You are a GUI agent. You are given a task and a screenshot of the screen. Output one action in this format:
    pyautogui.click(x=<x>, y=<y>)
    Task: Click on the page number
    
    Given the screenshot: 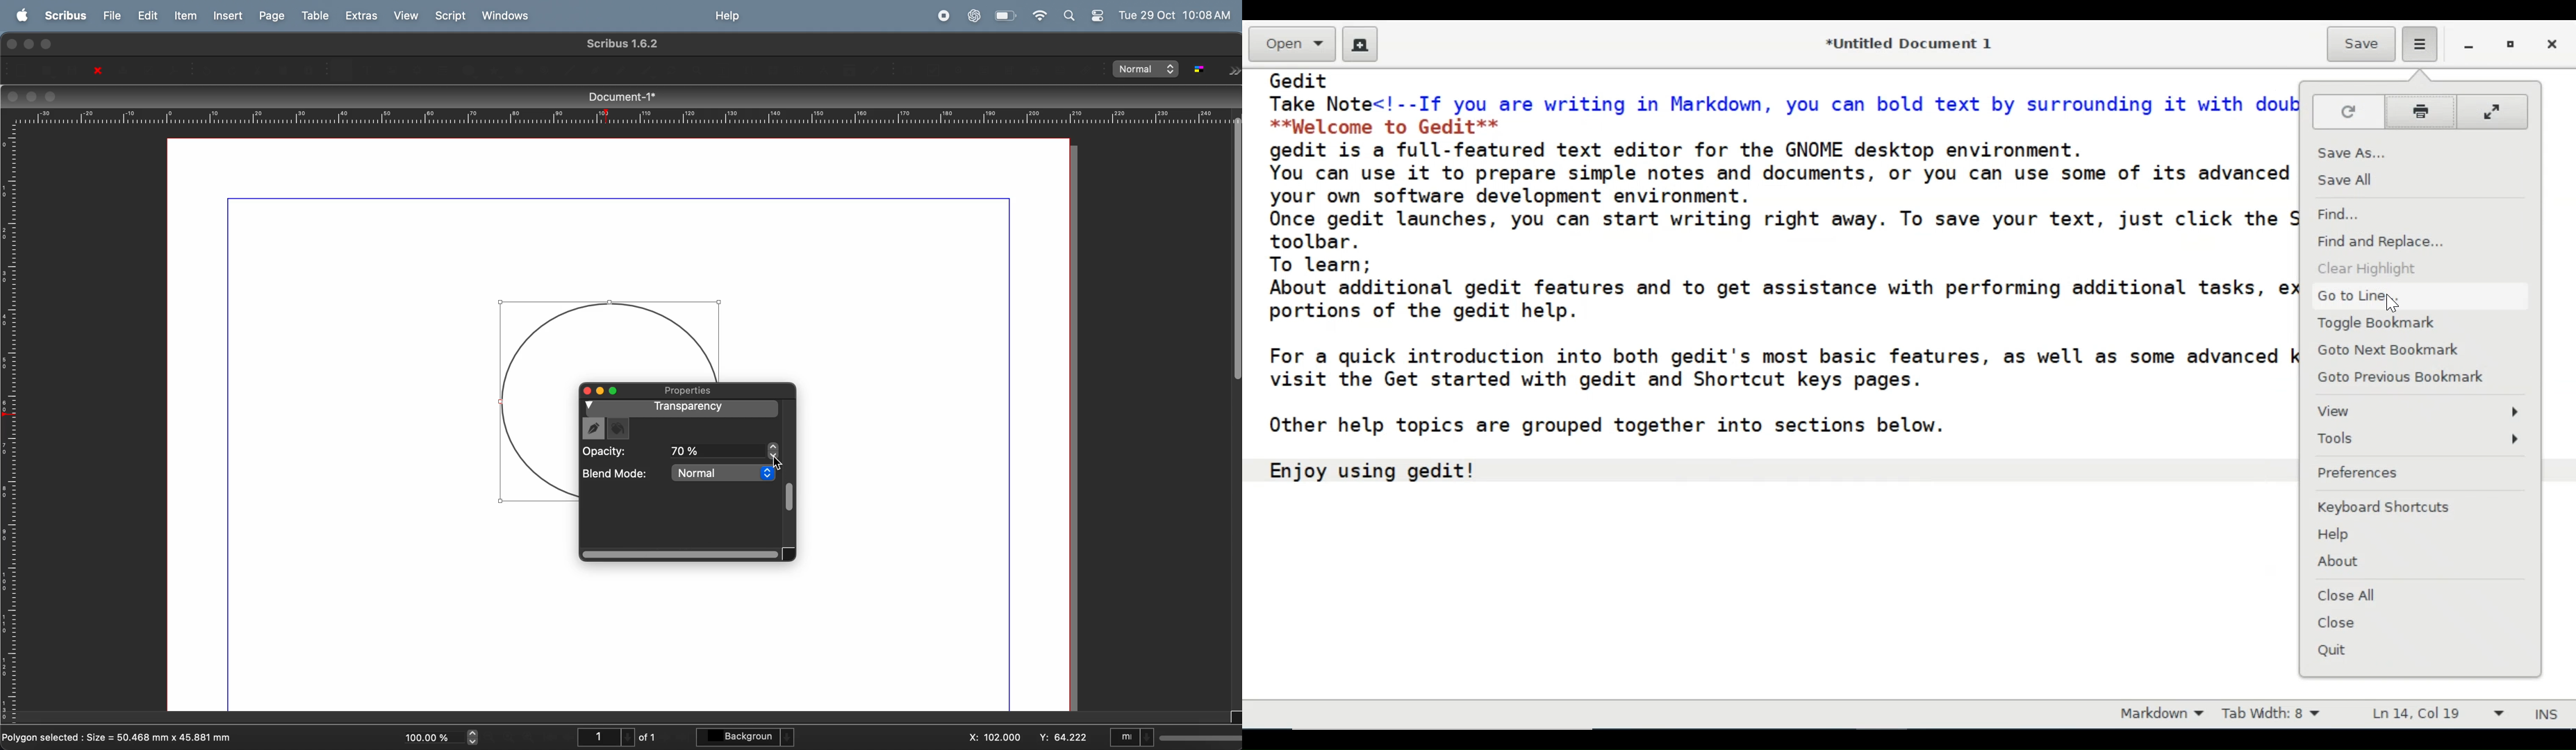 What is the action you would take?
    pyautogui.click(x=616, y=737)
    